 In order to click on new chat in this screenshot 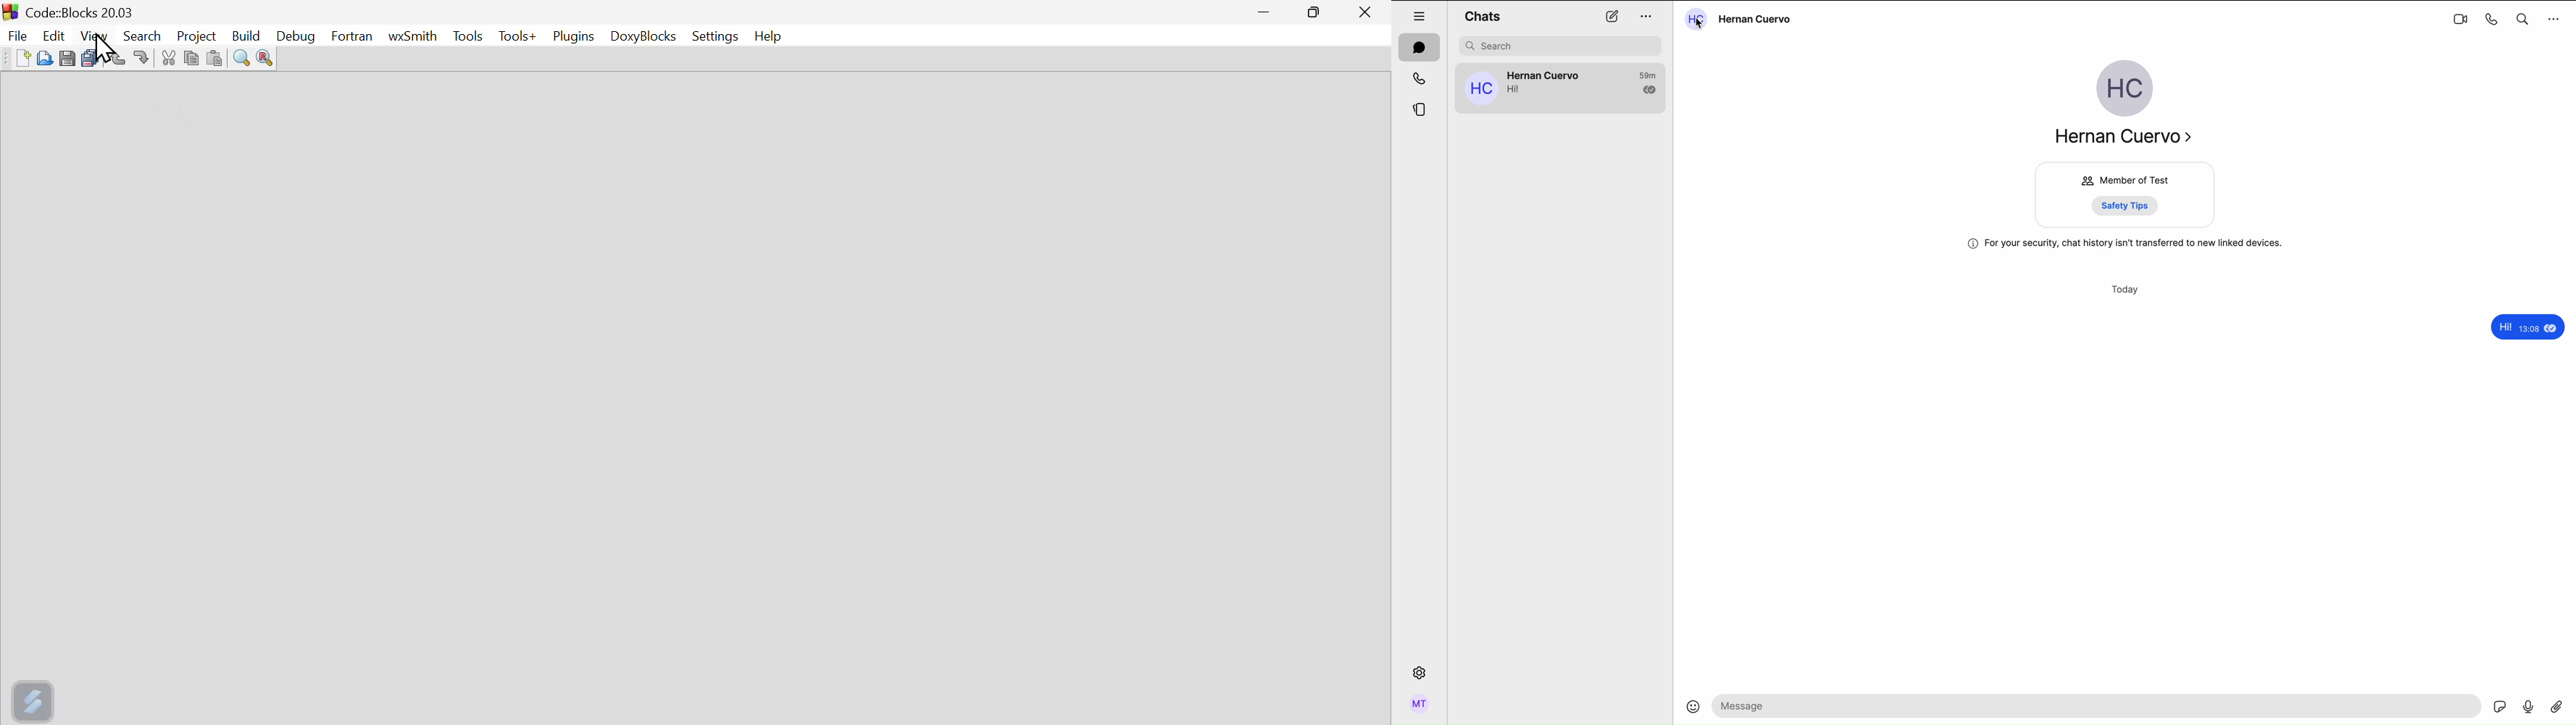, I will do `click(1613, 17)`.